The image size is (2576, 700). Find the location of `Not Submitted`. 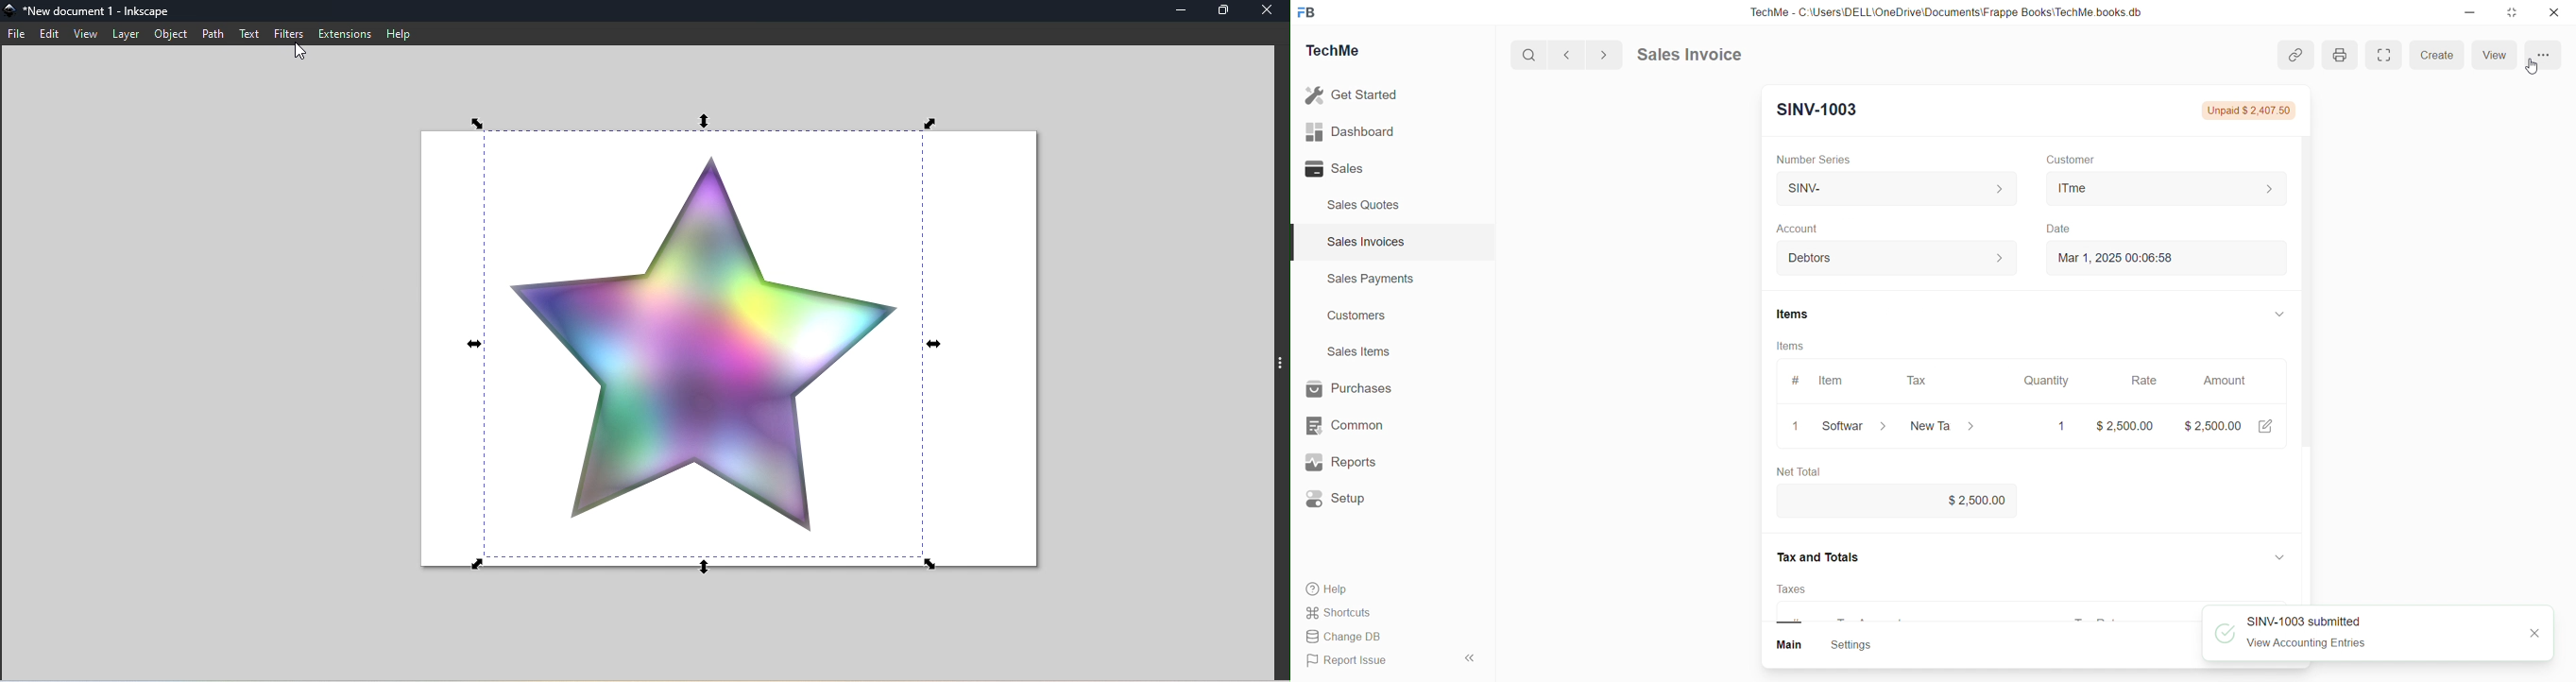

Not Submitted is located at coordinates (2241, 111).